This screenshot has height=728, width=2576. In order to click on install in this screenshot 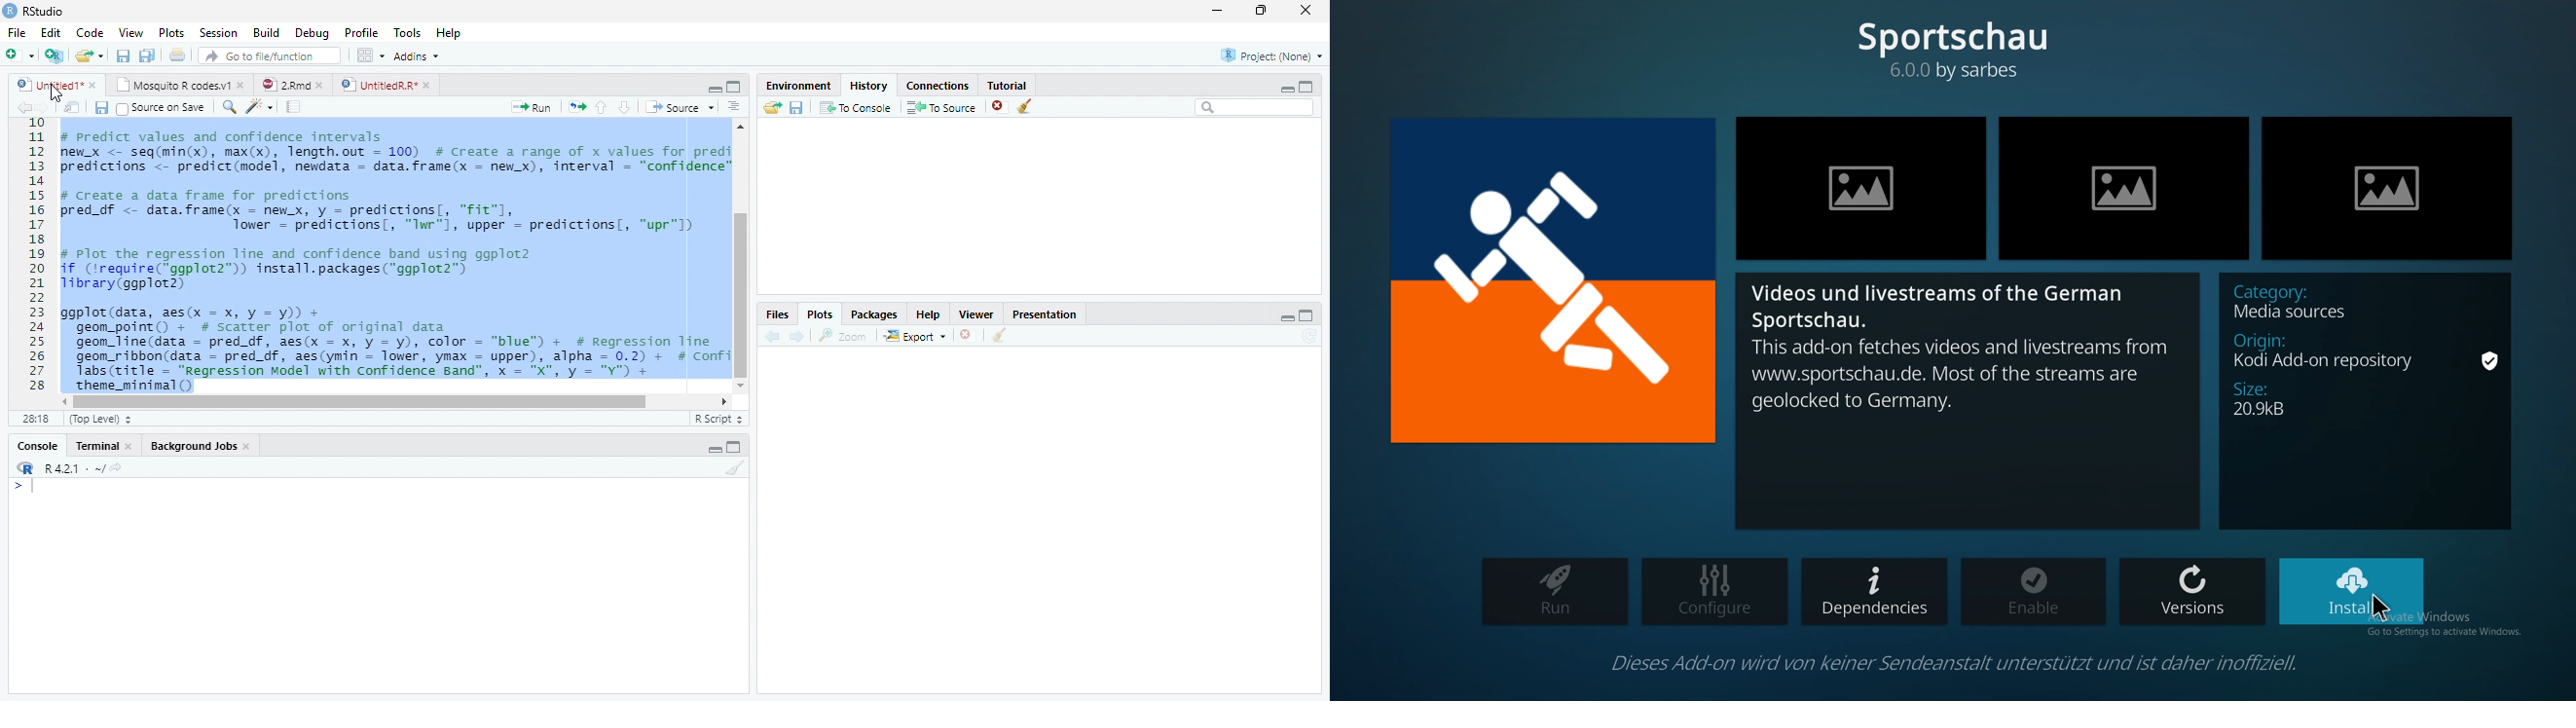, I will do `click(2352, 591)`.